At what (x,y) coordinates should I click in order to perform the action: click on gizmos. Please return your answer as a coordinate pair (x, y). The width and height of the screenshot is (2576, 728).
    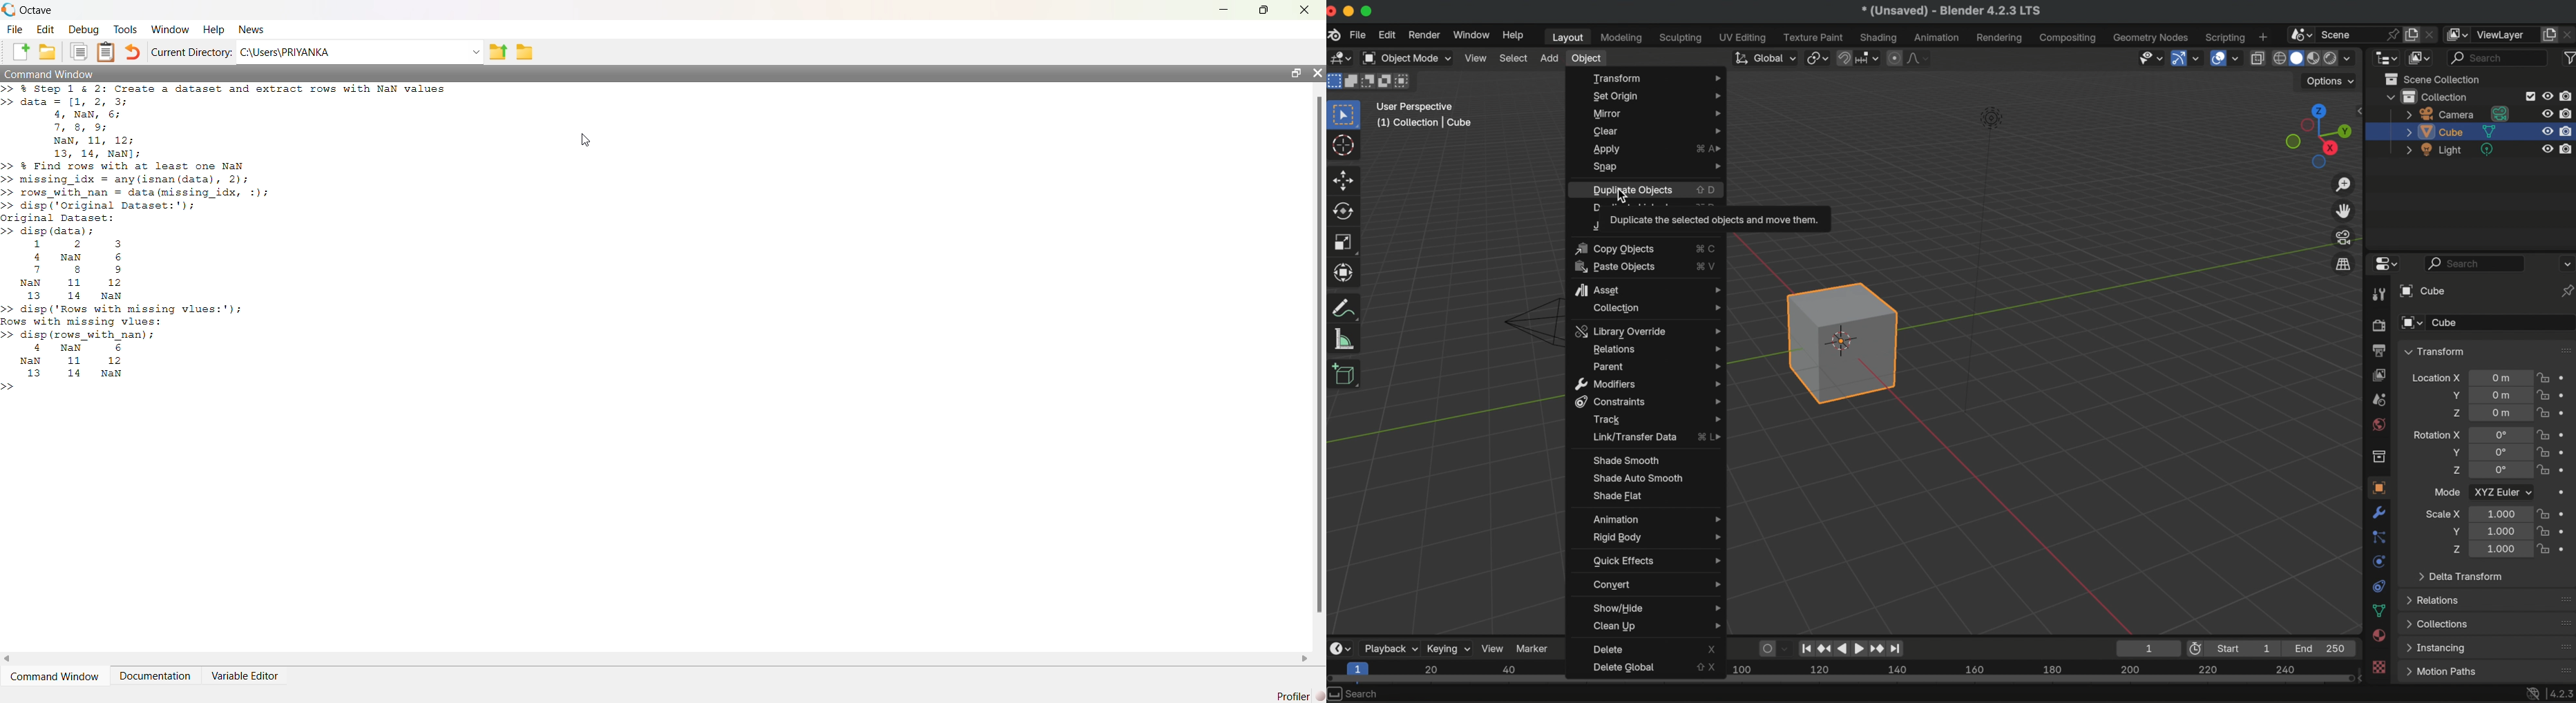
    Looking at the image, I should click on (2197, 59).